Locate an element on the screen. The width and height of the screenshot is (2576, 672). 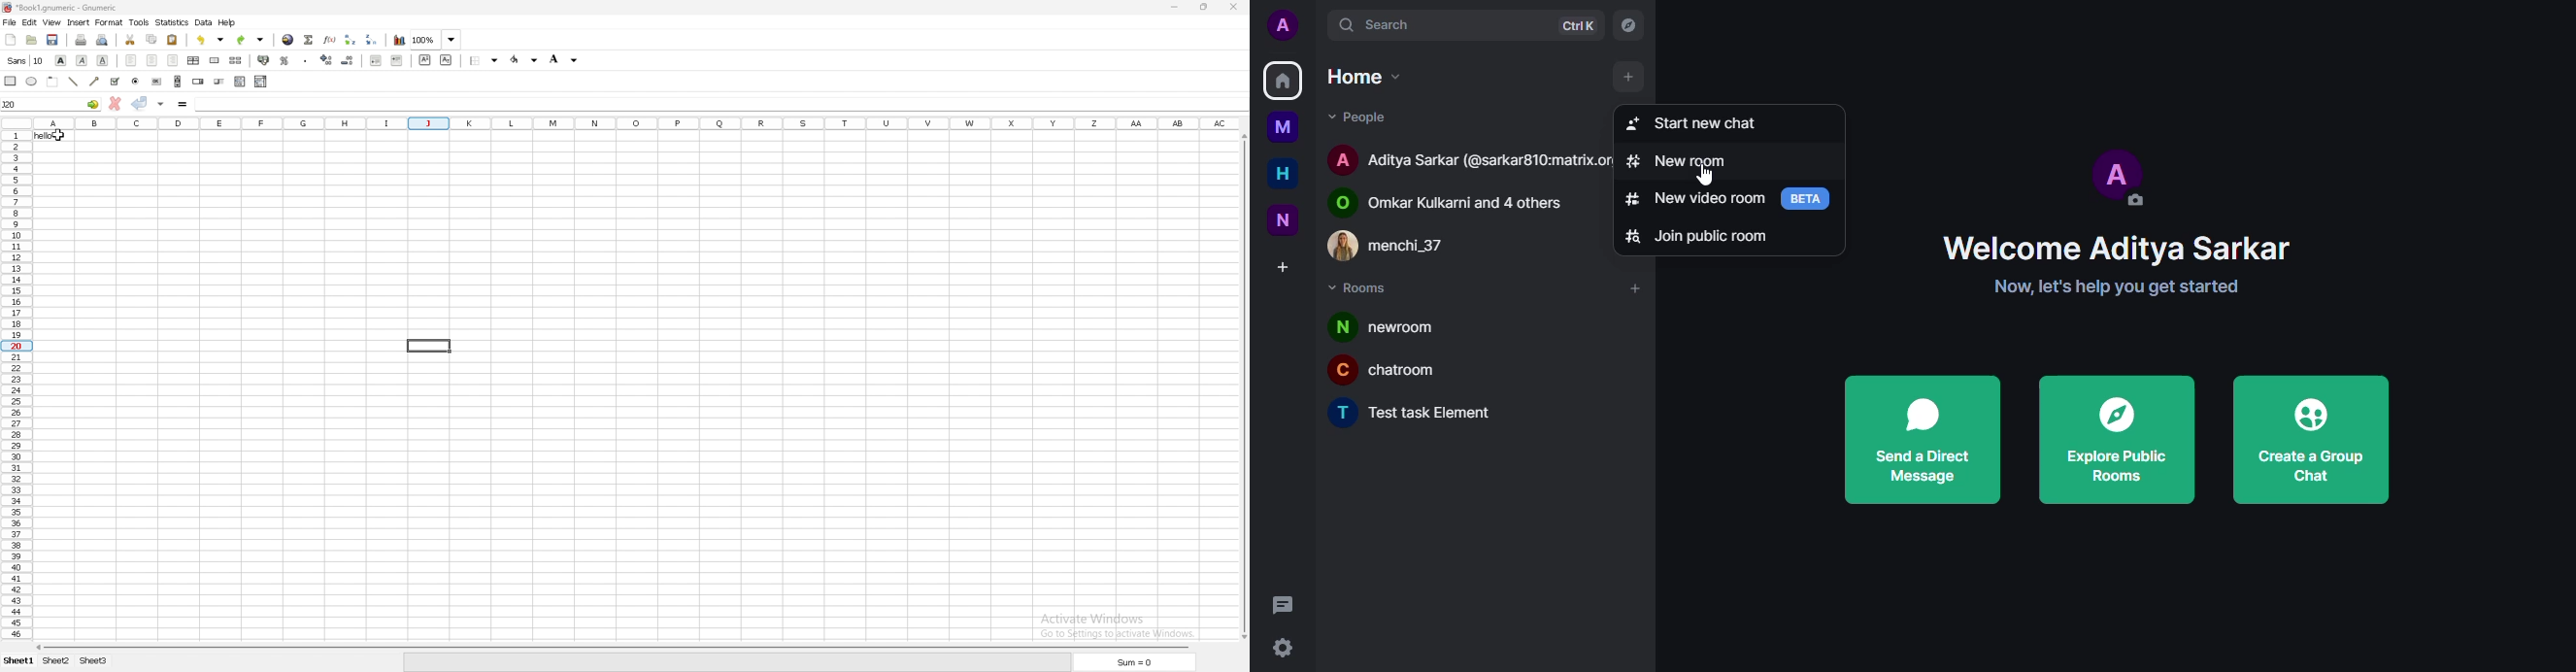
file is located at coordinates (10, 22).